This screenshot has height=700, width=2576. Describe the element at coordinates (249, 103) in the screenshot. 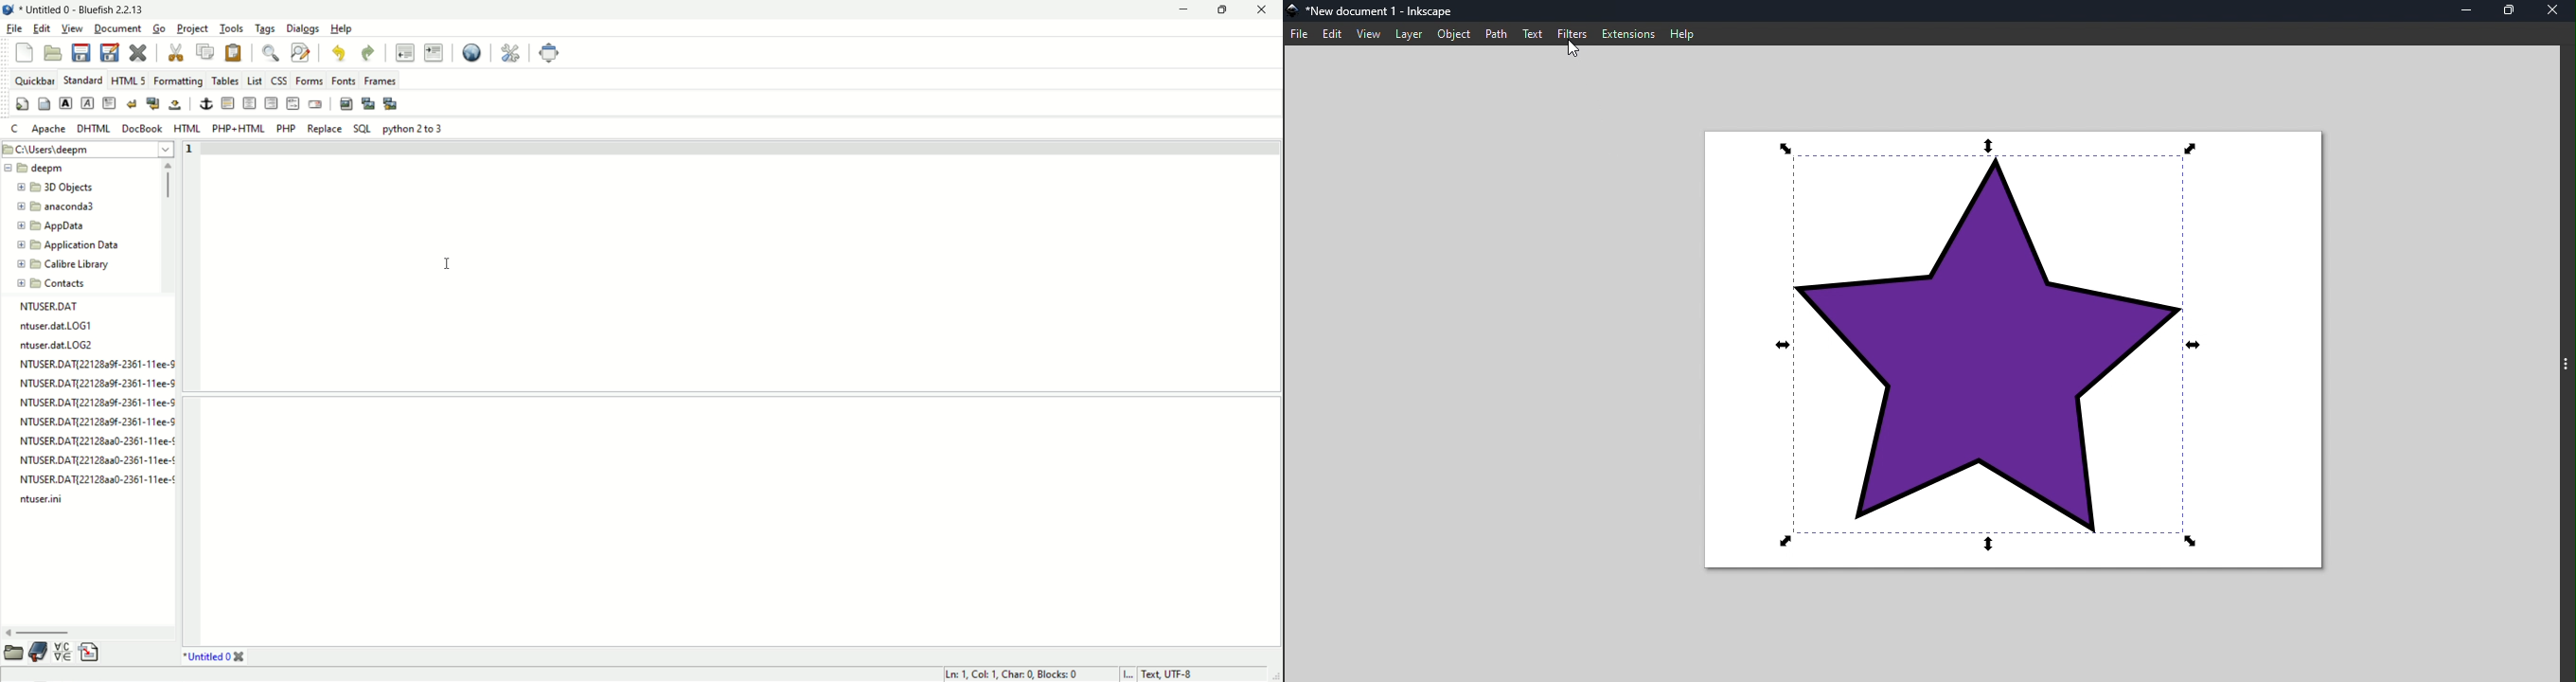

I see `center` at that location.